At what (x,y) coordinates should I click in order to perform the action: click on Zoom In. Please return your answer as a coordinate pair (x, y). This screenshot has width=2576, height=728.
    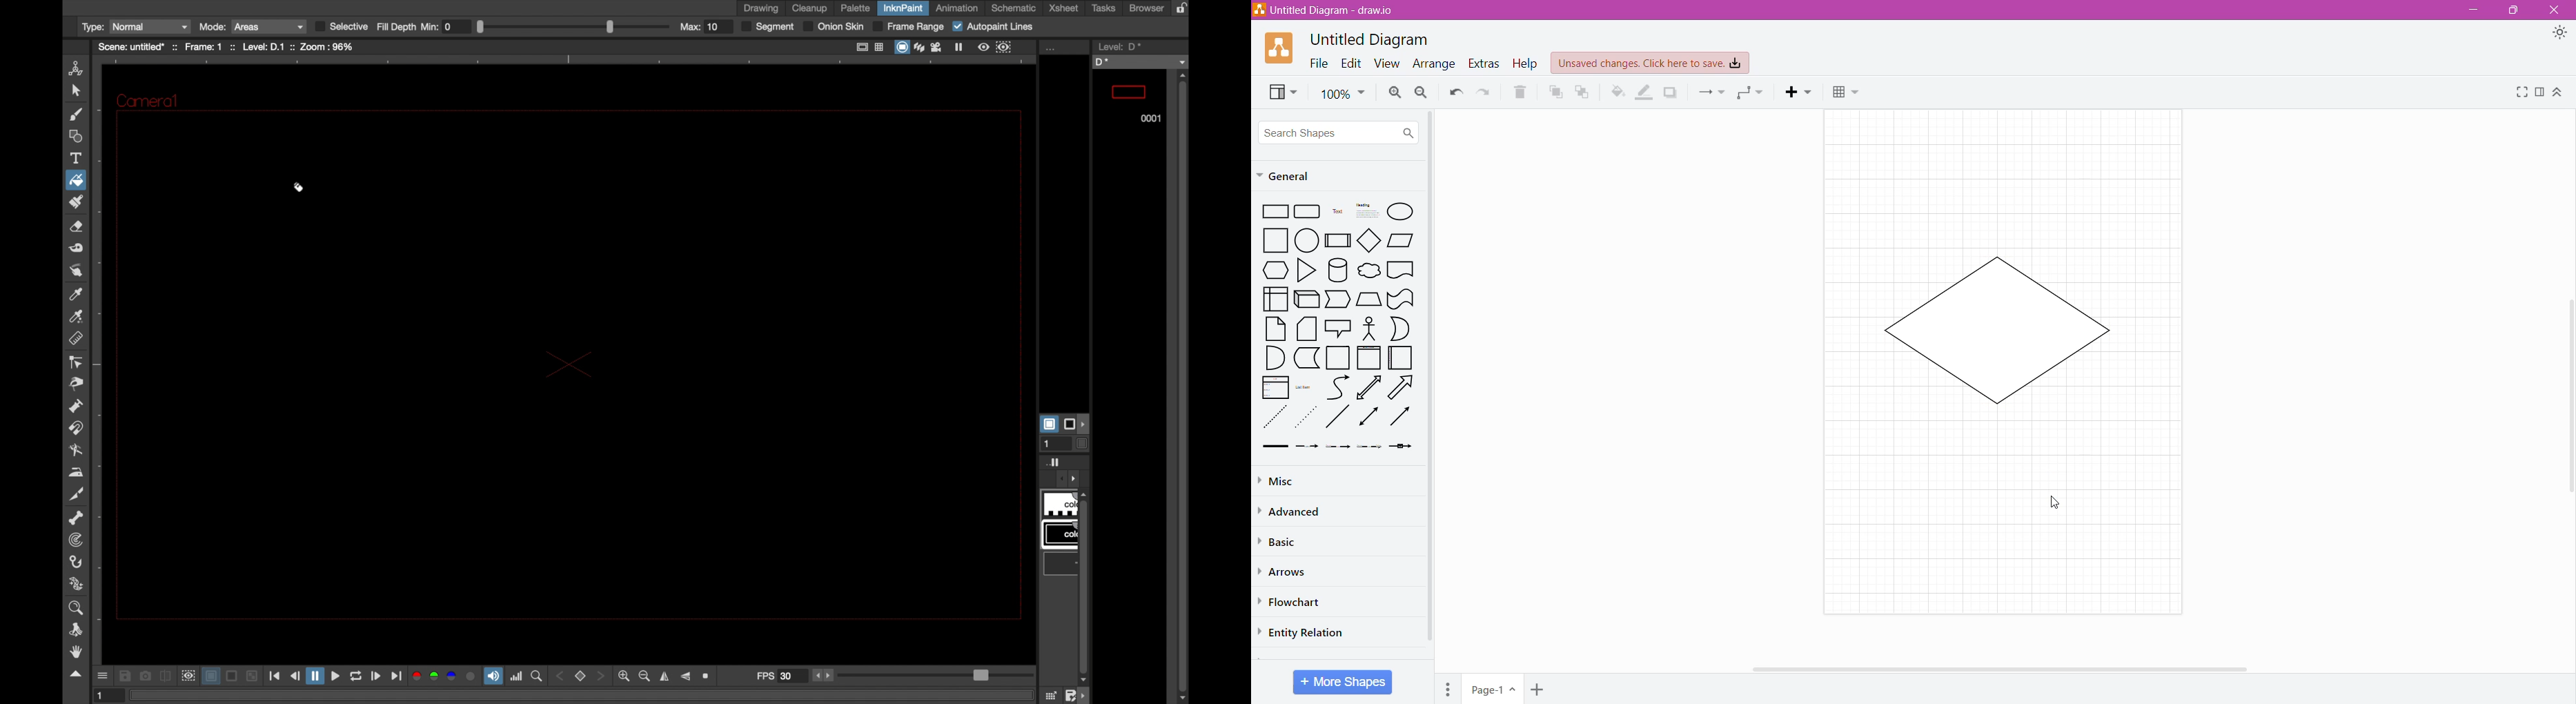
    Looking at the image, I should click on (1394, 92).